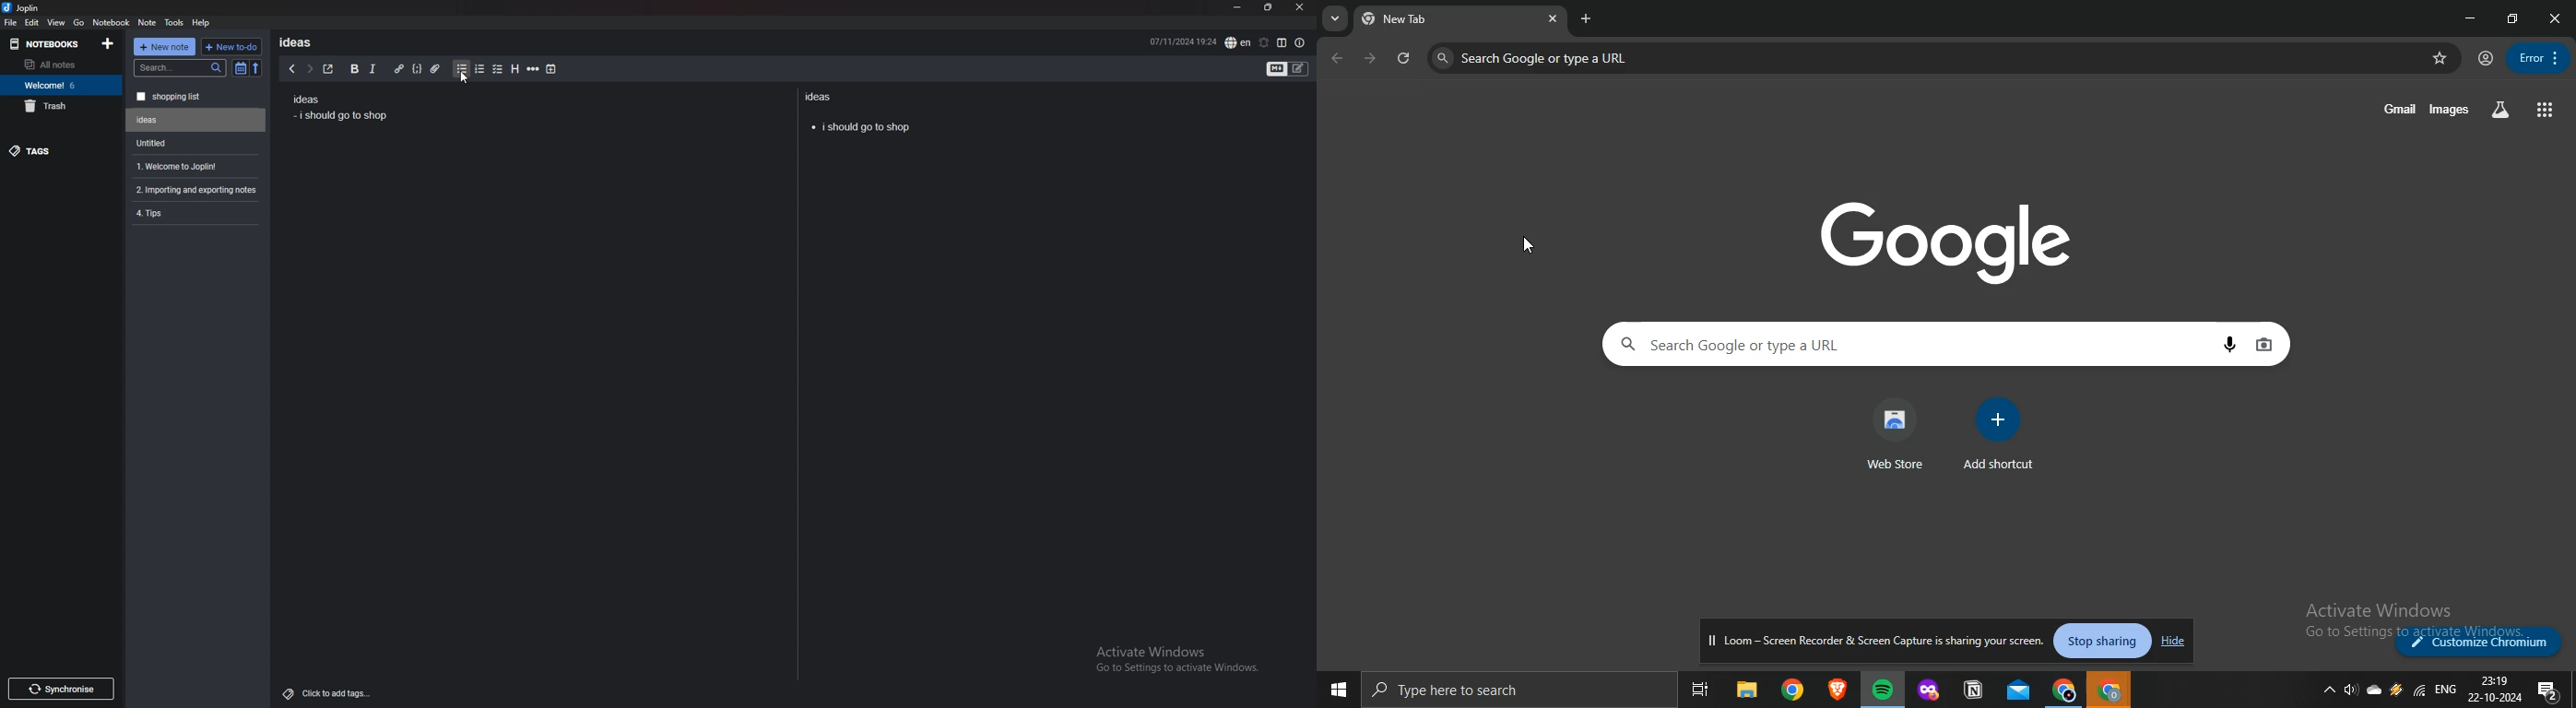 This screenshot has width=2576, height=728. What do you see at coordinates (1878, 642) in the screenshot?
I see ` Loom — Screen Recorder & Screen Capture is sharing your screen.` at bounding box center [1878, 642].